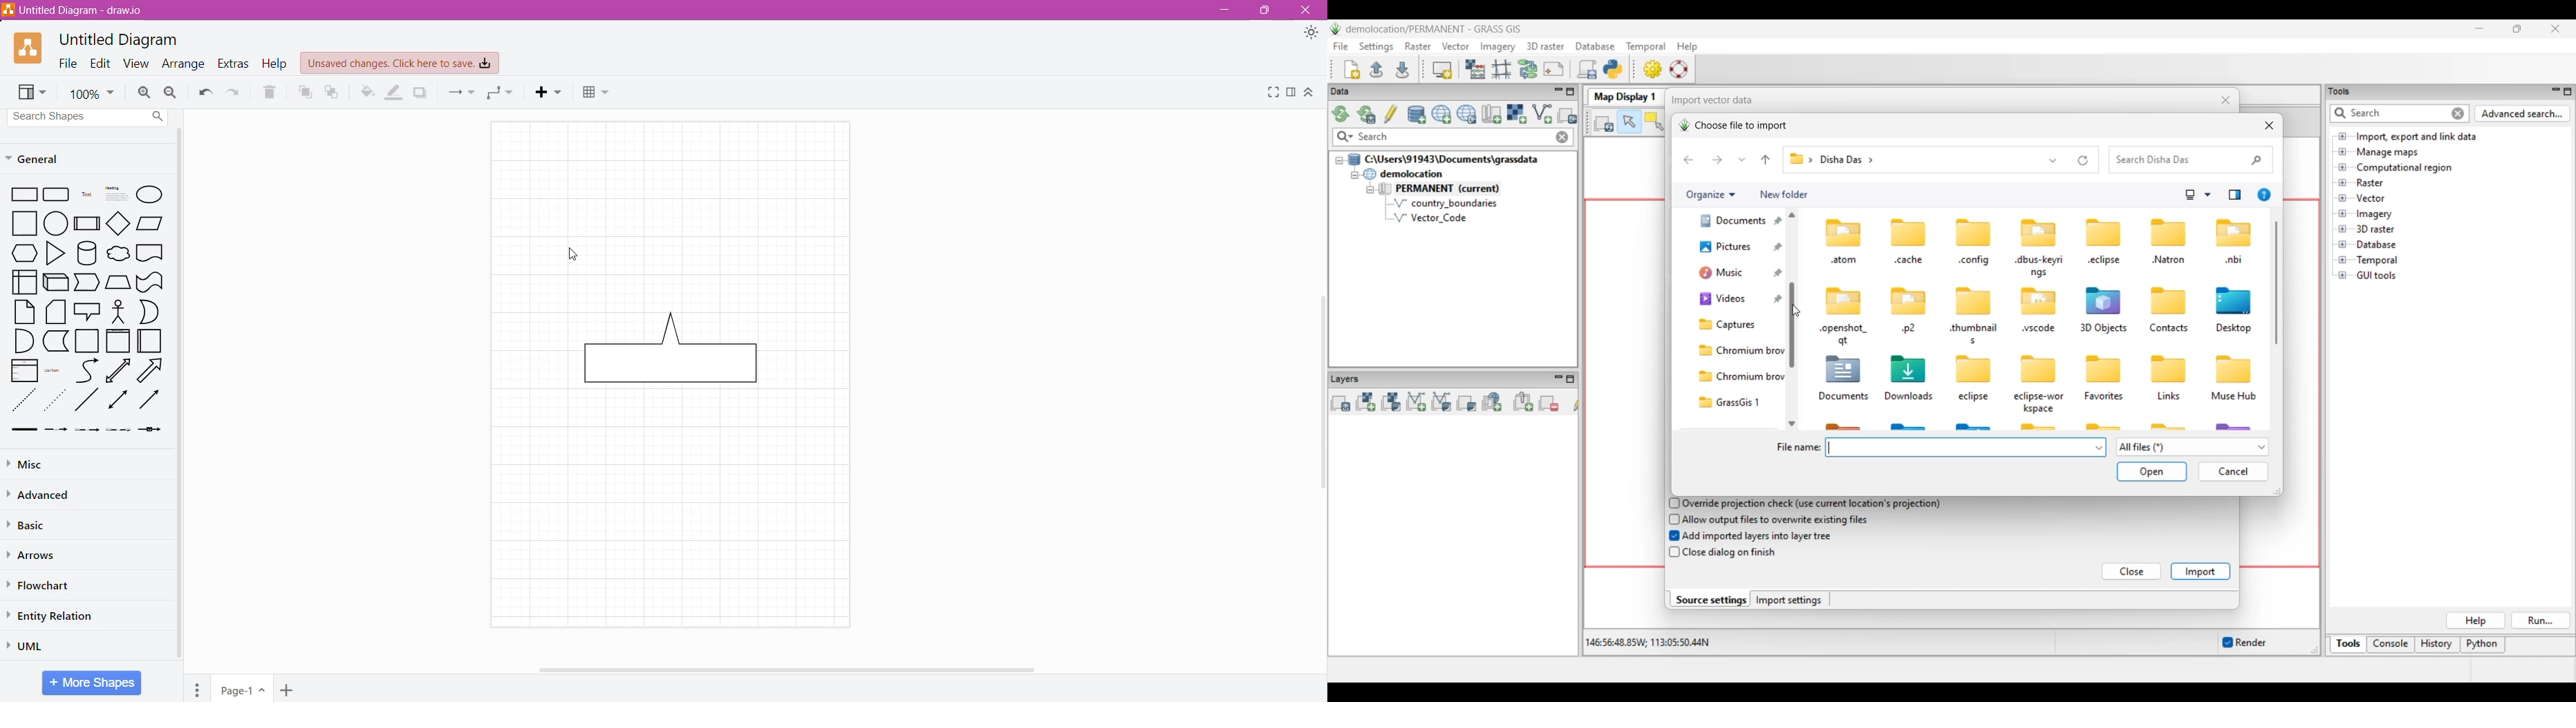 This screenshot has height=728, width=2576. Describe the element at coordinates (180, 396) in the screenshot. I see `Vertical Scroll Bar` at that location.